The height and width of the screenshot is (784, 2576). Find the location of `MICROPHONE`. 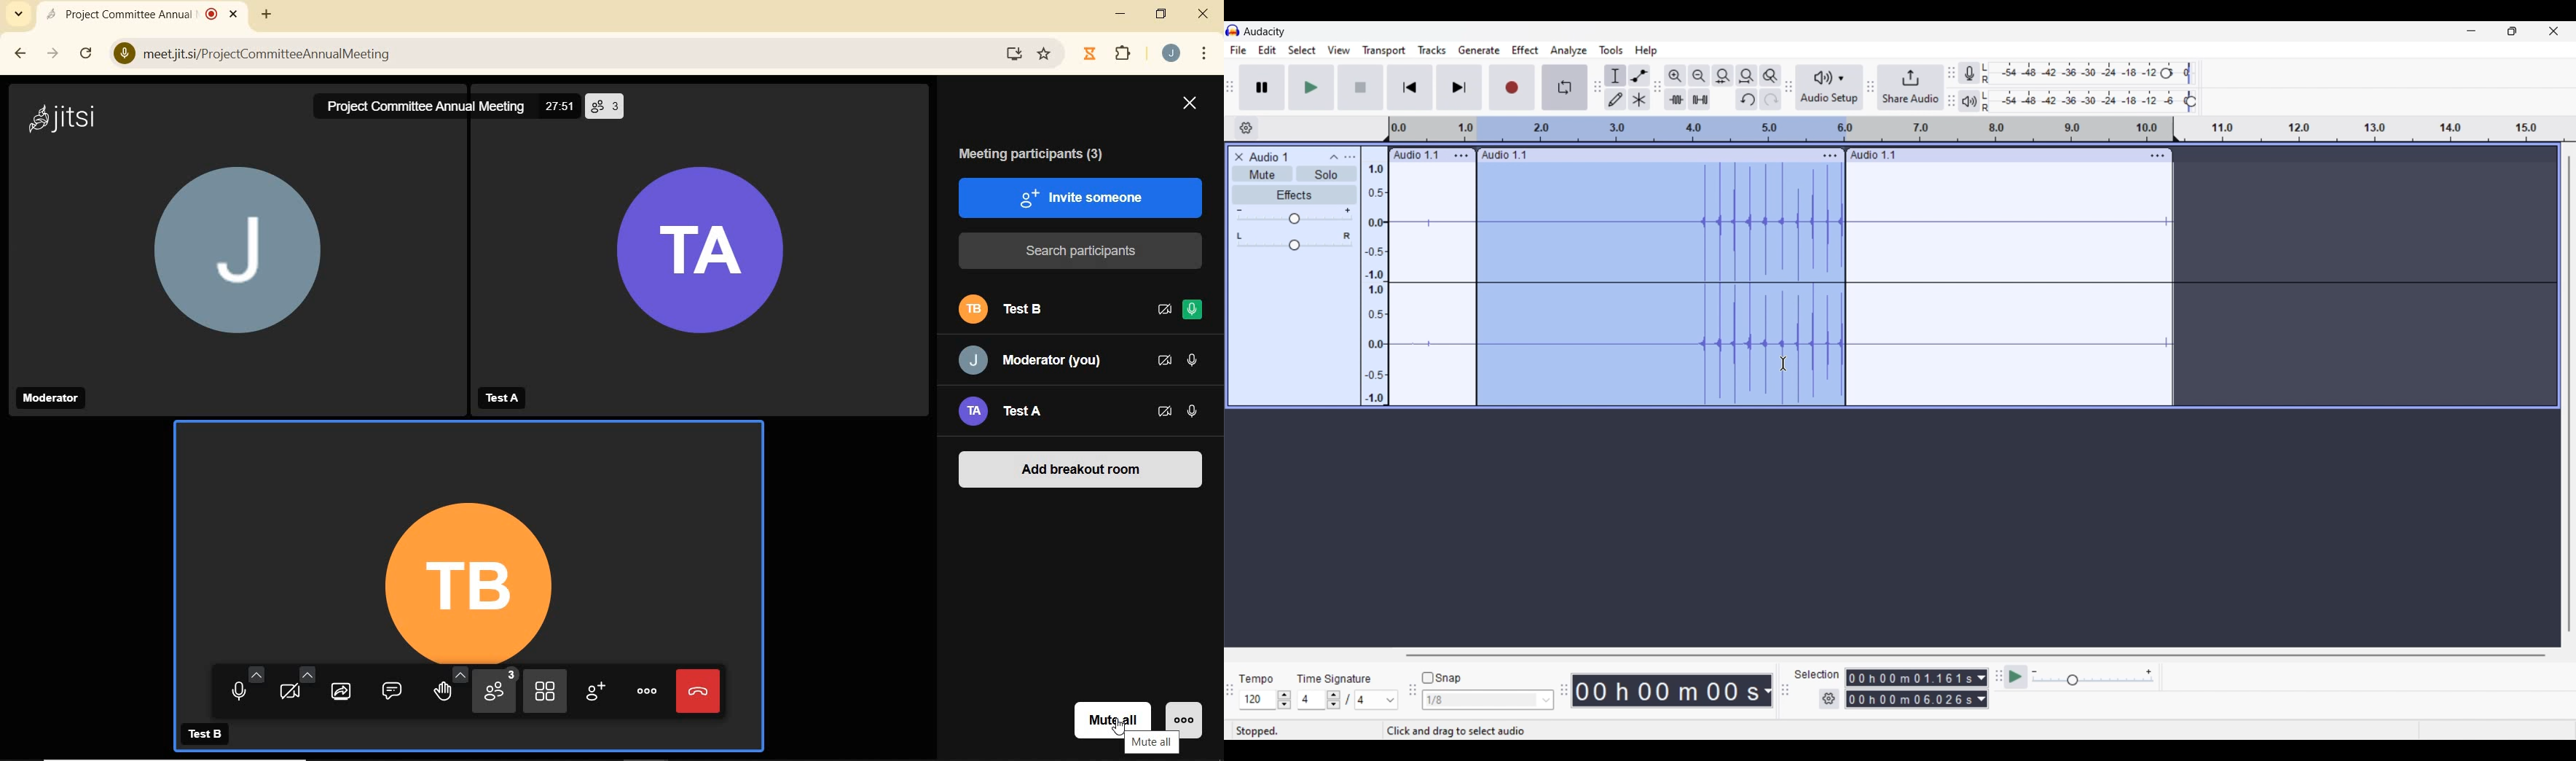

MICROPHONE is located at coordinates (1190, 360).